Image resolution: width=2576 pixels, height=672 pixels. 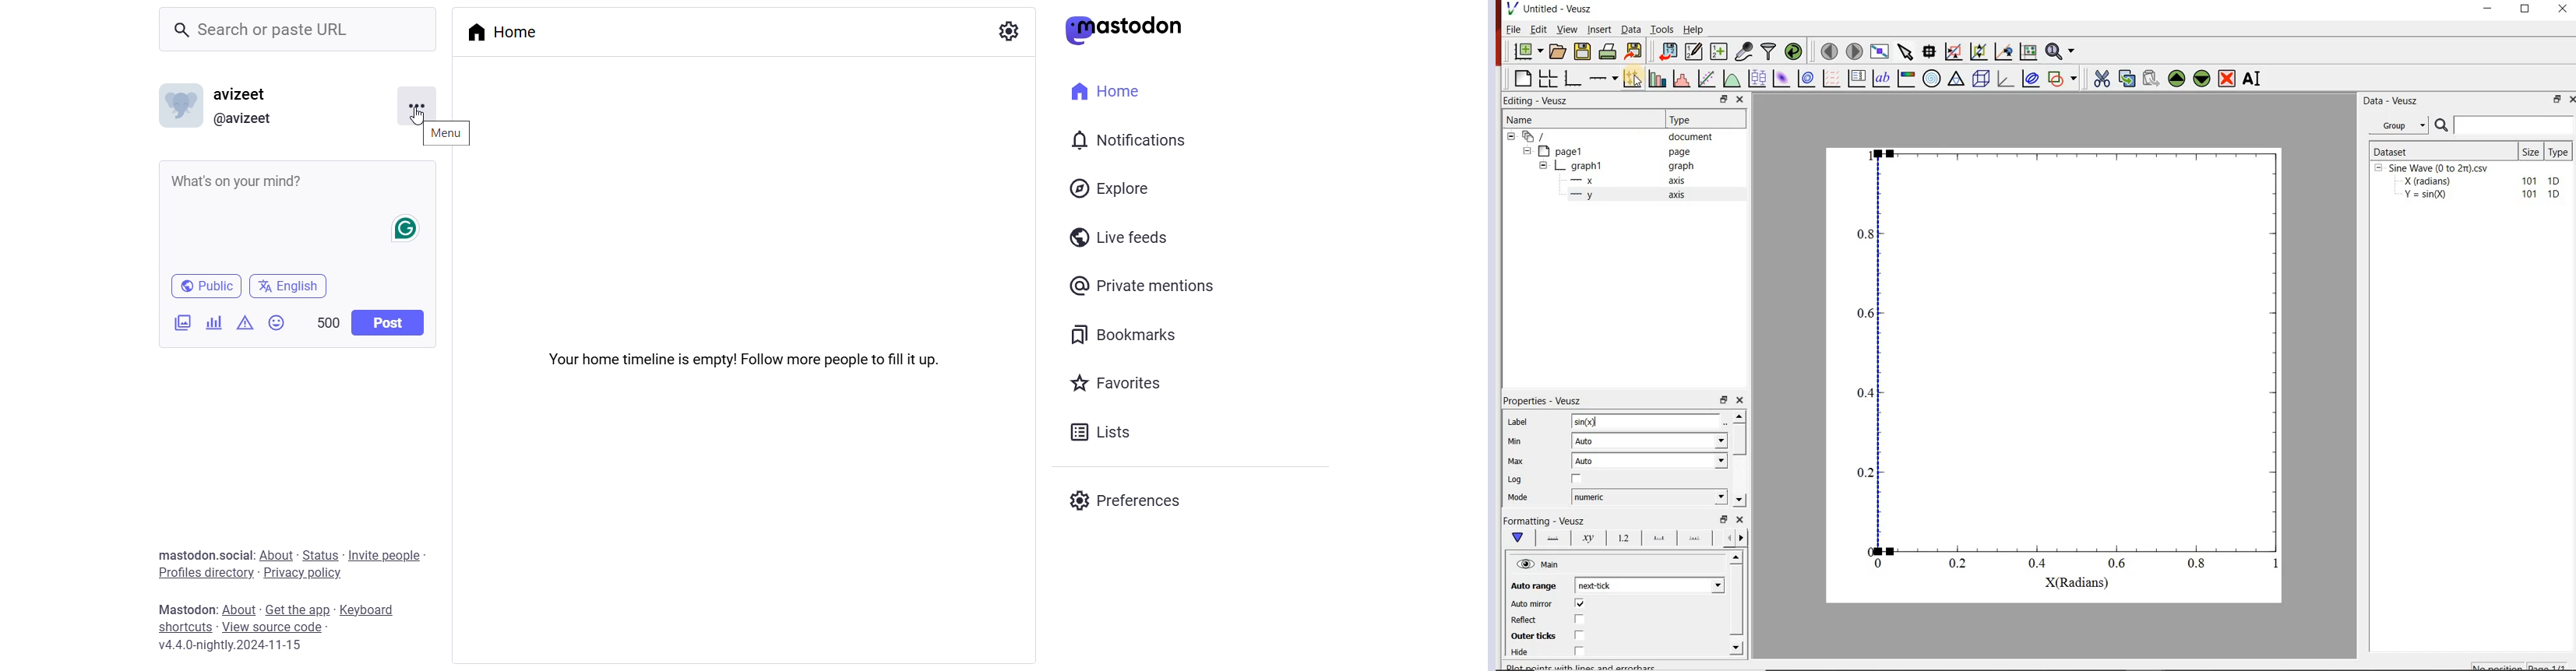 I want to click on Numeric, so click(x=1649, y=497).